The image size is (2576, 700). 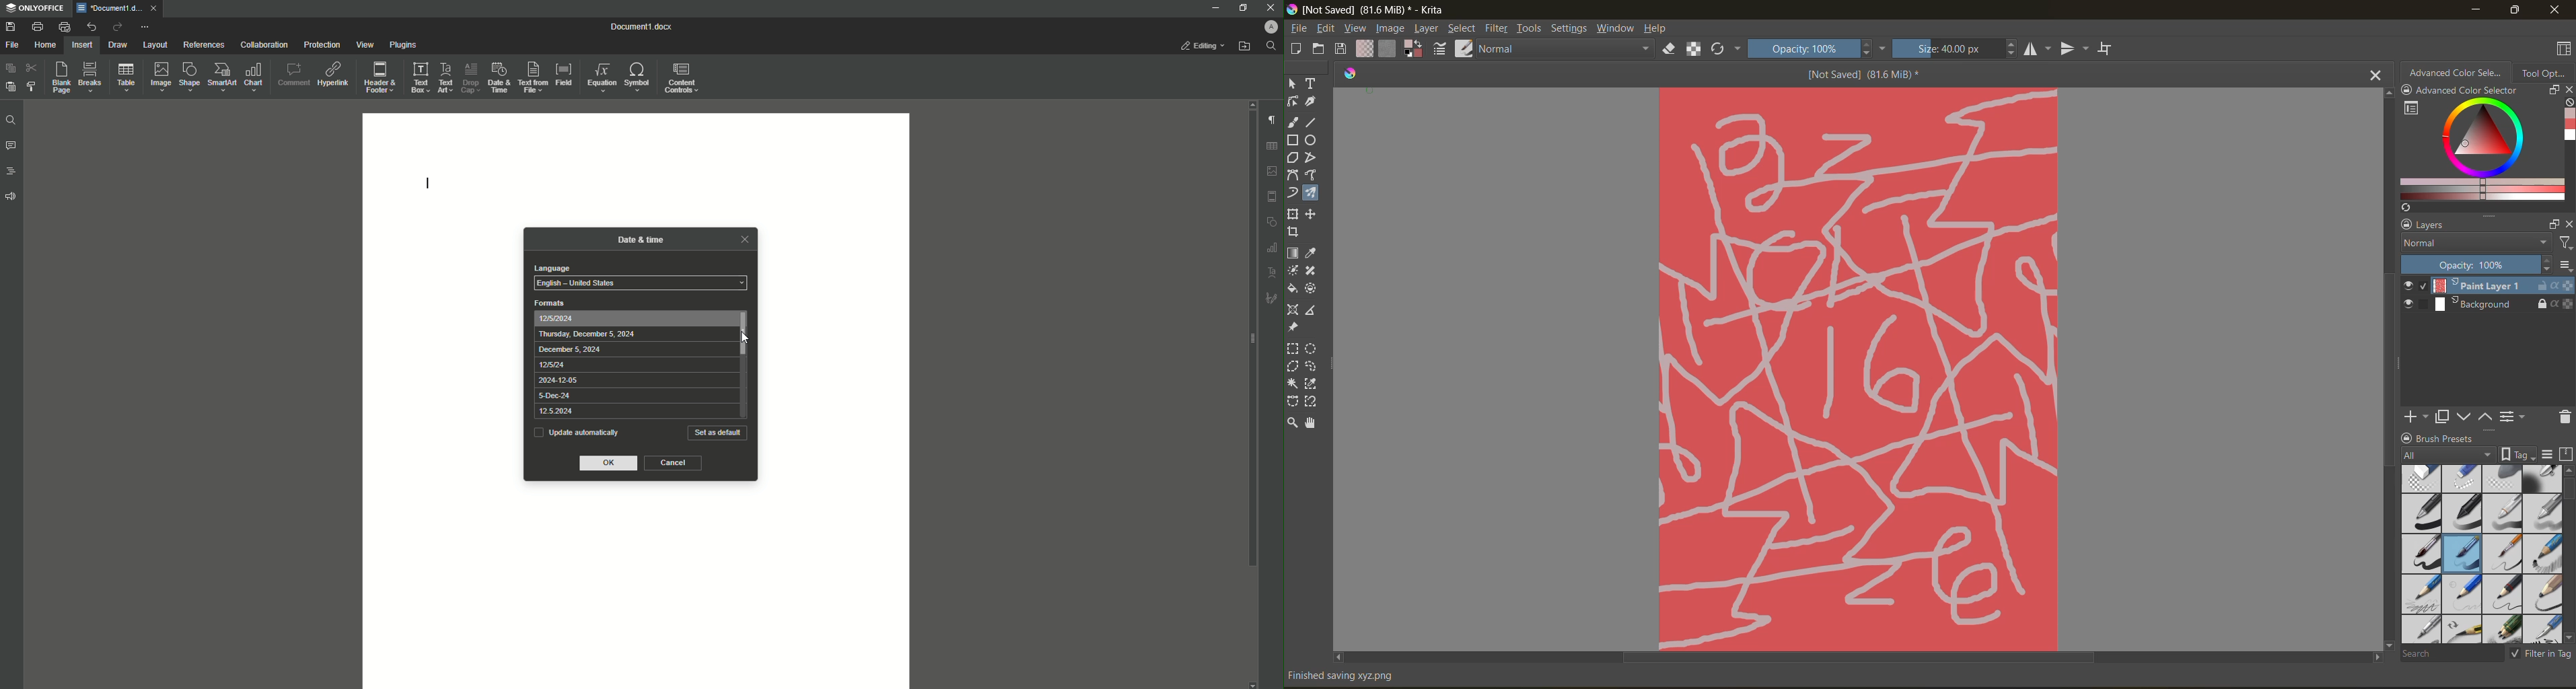 I want to click on More options, so click(x=146, y=27).